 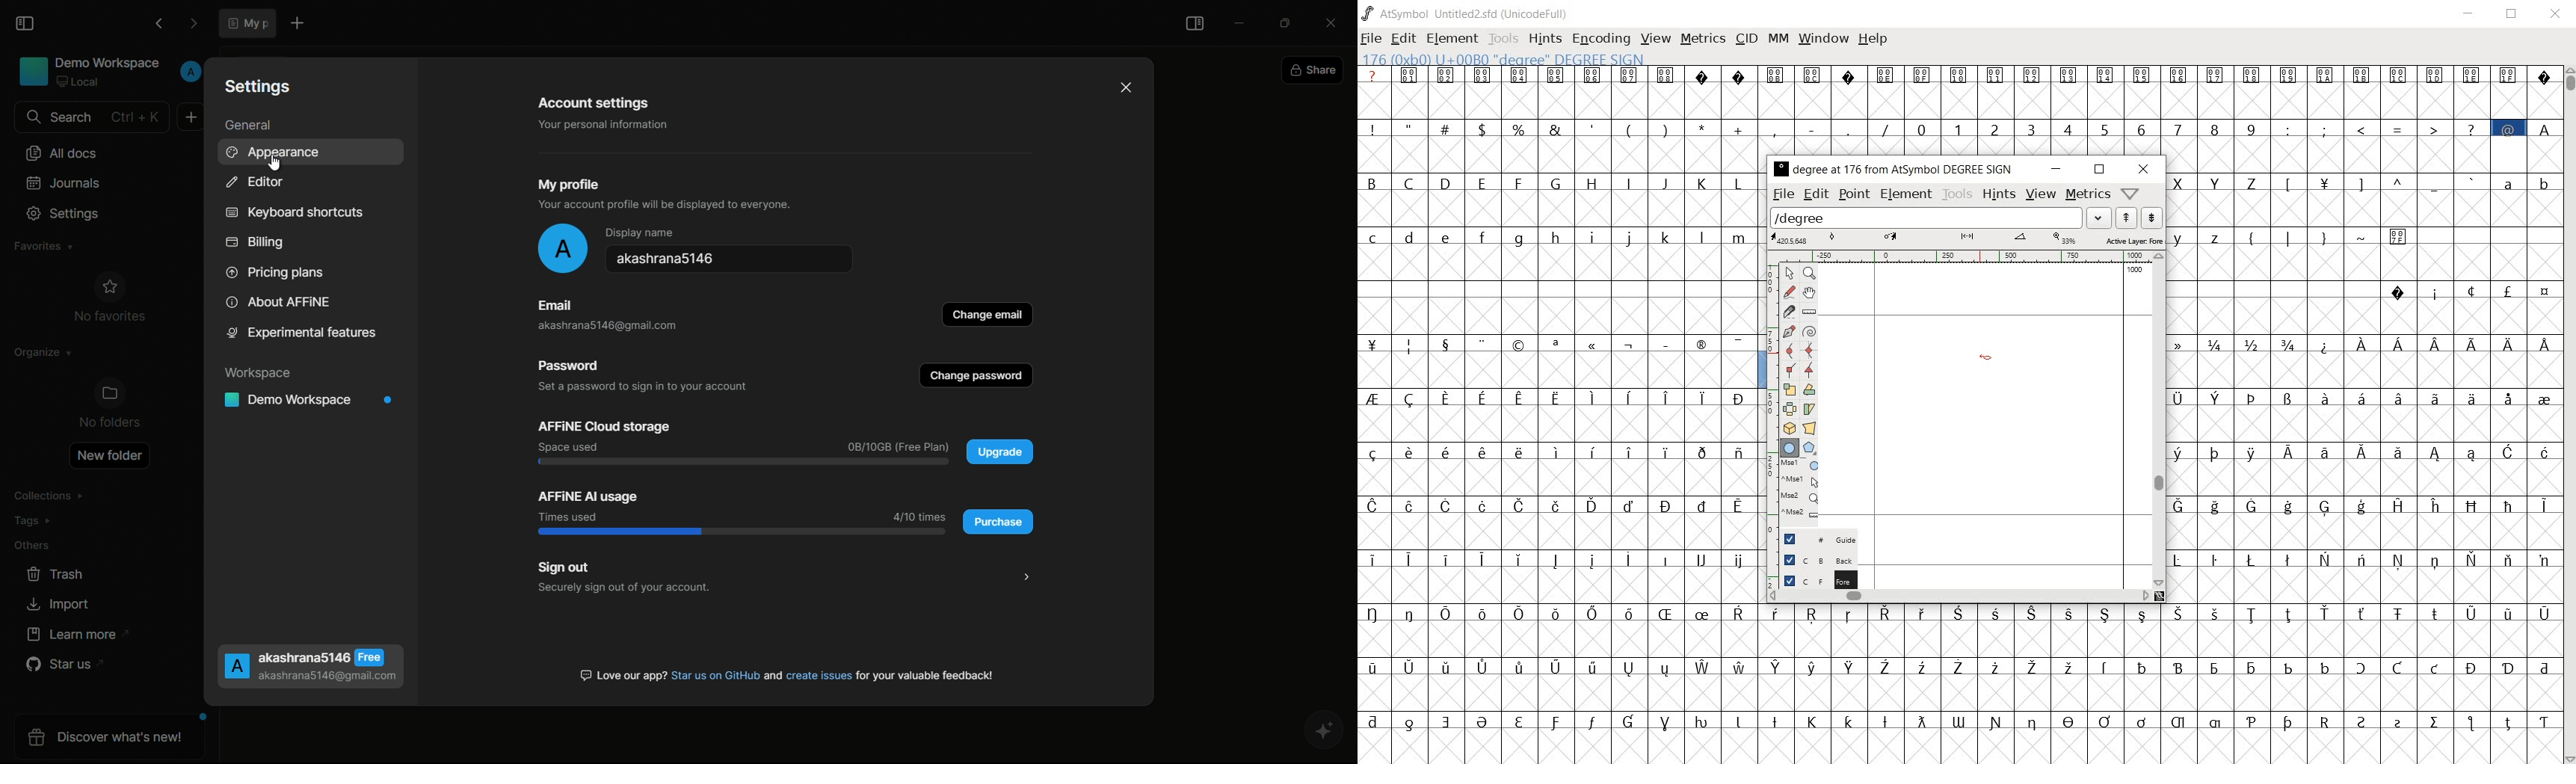 What do you see at coordinates (1788, 311) in the screenshot?
I see `cut splines in two` at bounding box center [1788, 311].